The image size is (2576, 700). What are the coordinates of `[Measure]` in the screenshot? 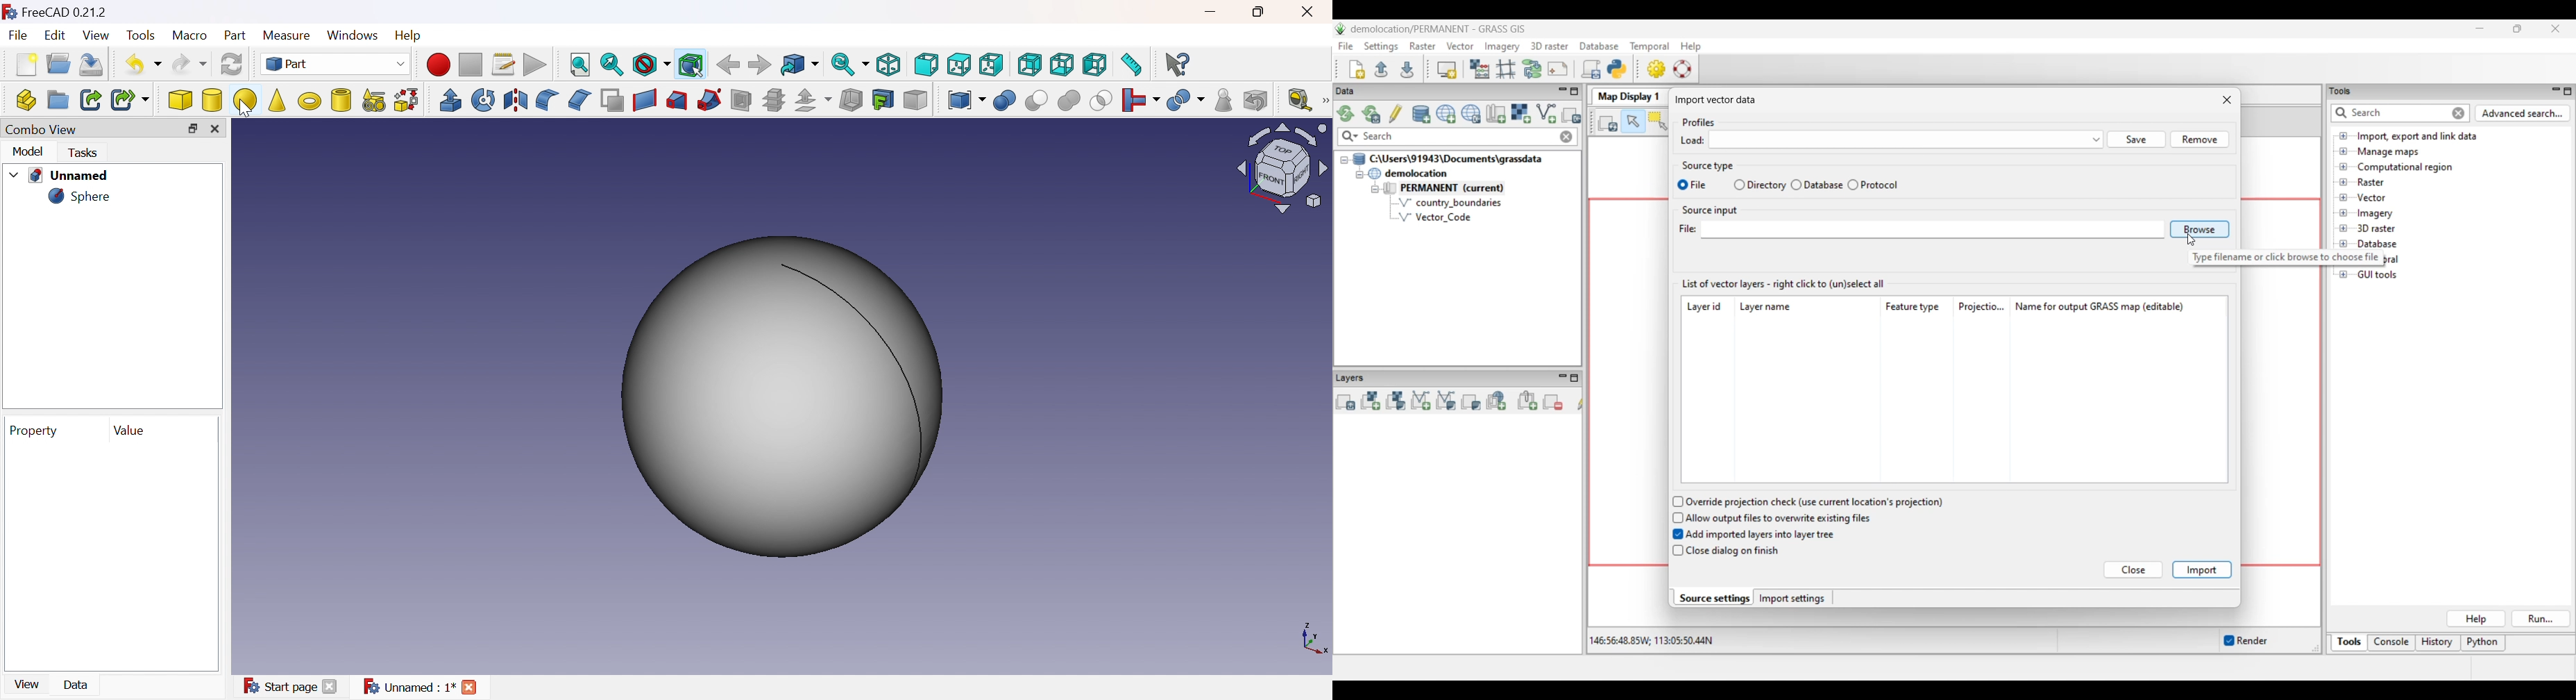 It's located at (1324, 101).